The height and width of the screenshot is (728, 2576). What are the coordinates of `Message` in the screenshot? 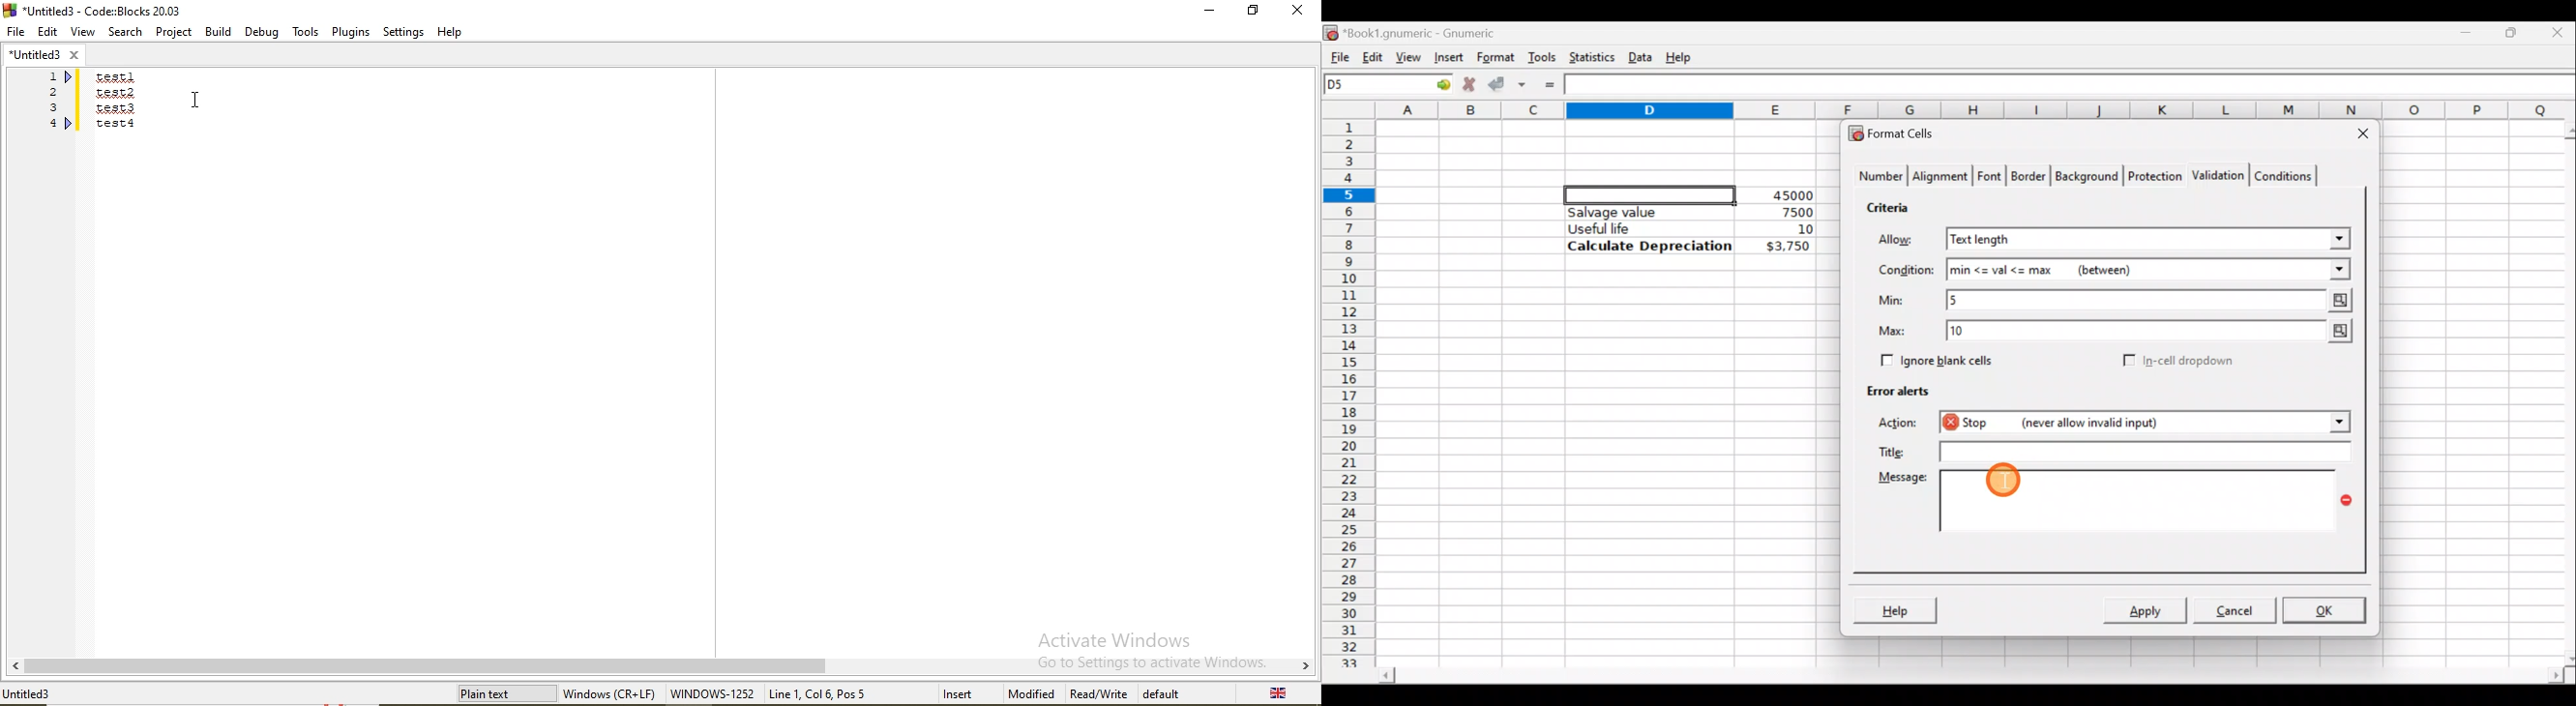 It's located at (1901, 480).